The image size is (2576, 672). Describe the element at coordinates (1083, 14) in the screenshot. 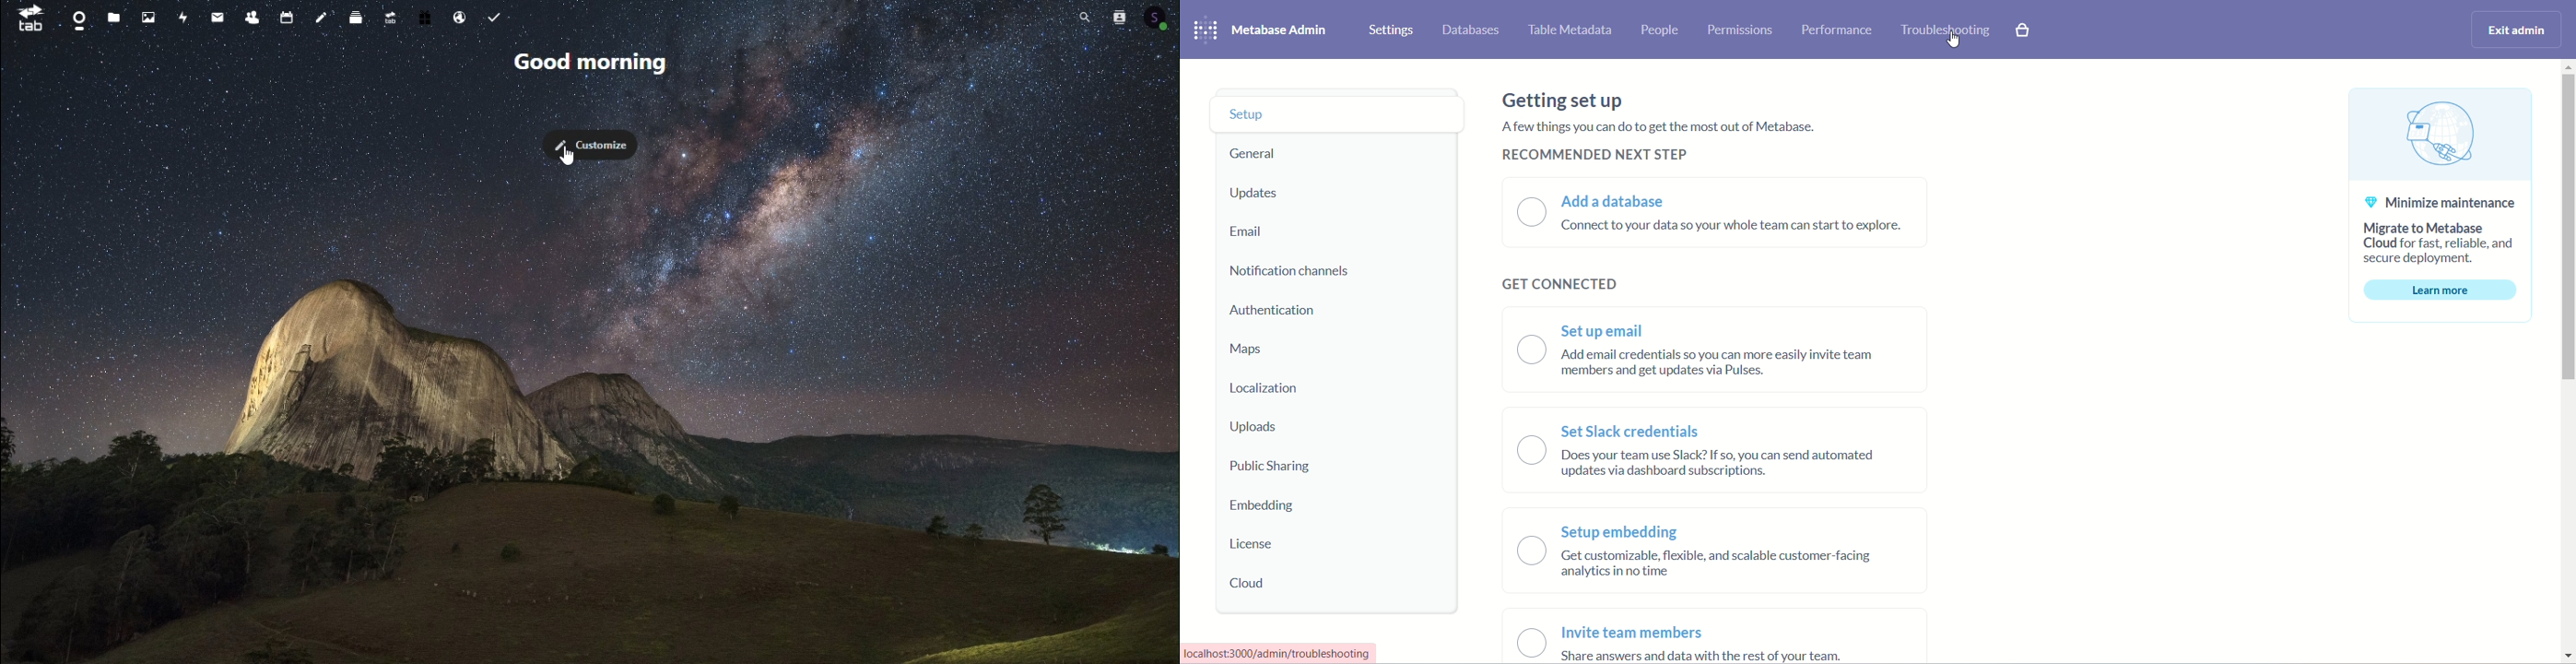

I see `Search` at that location.